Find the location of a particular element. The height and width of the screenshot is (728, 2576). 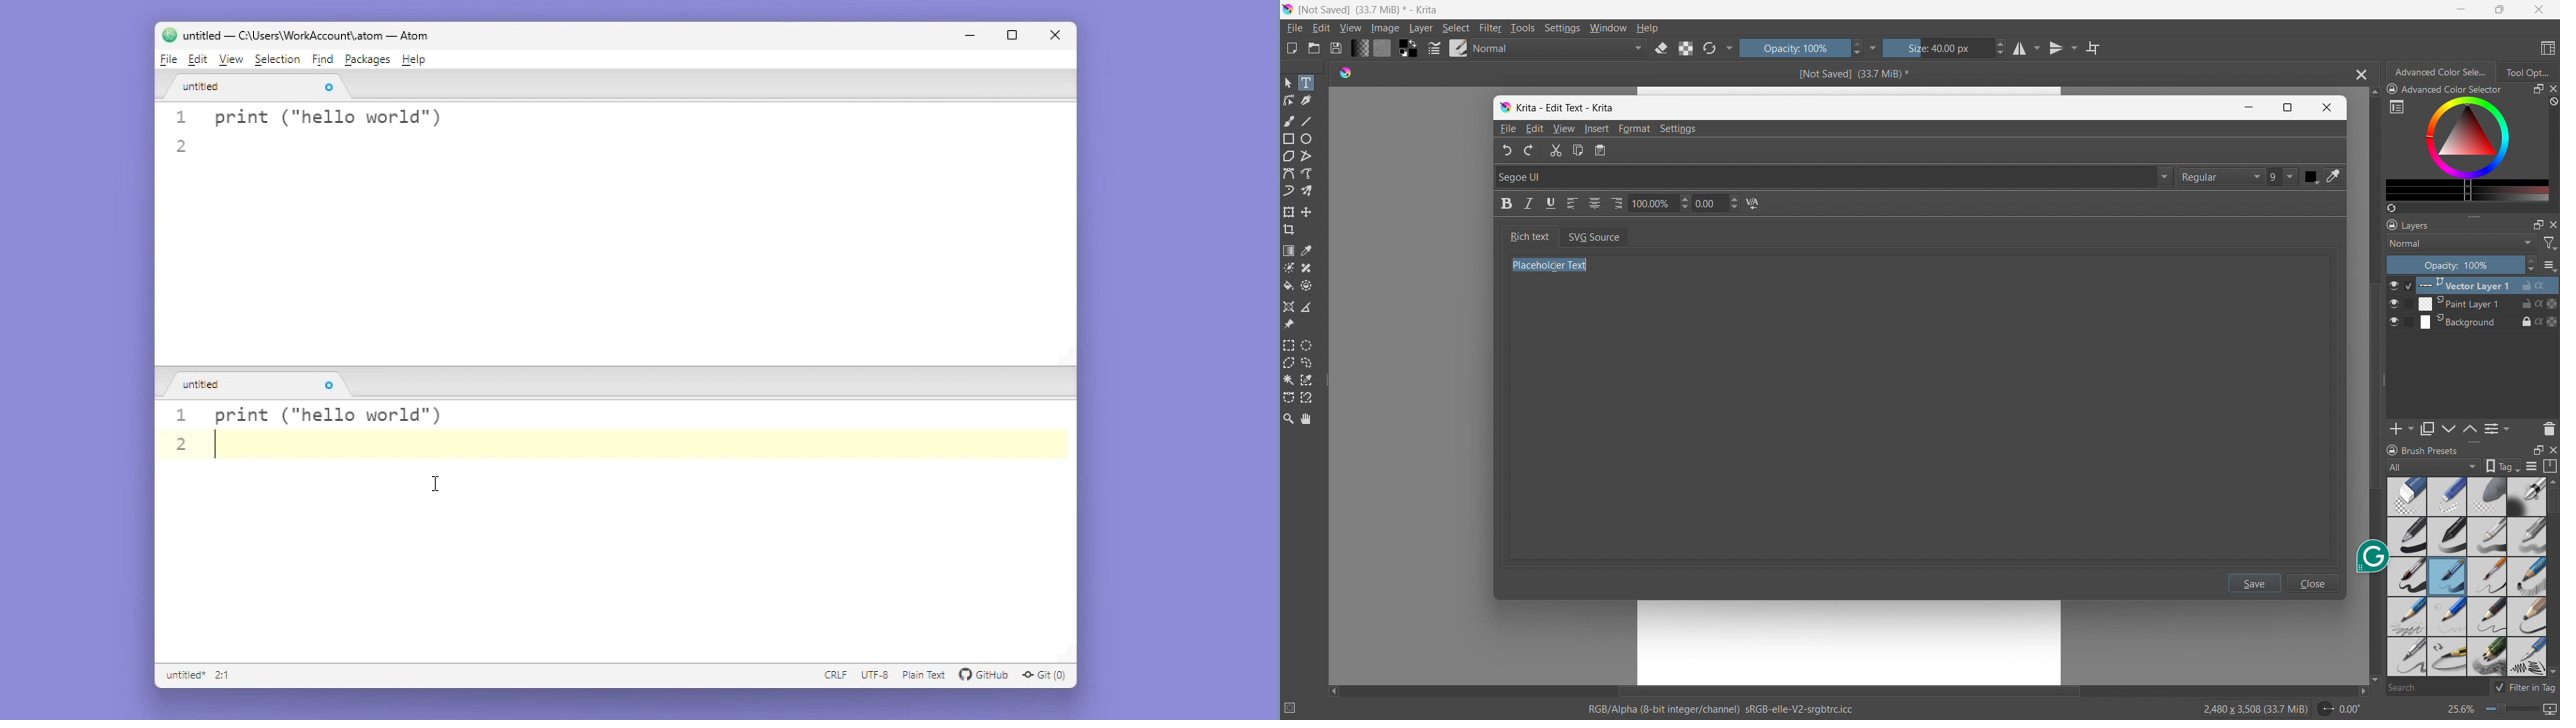

colorize mask tool is located at coordinates (1289, 267).